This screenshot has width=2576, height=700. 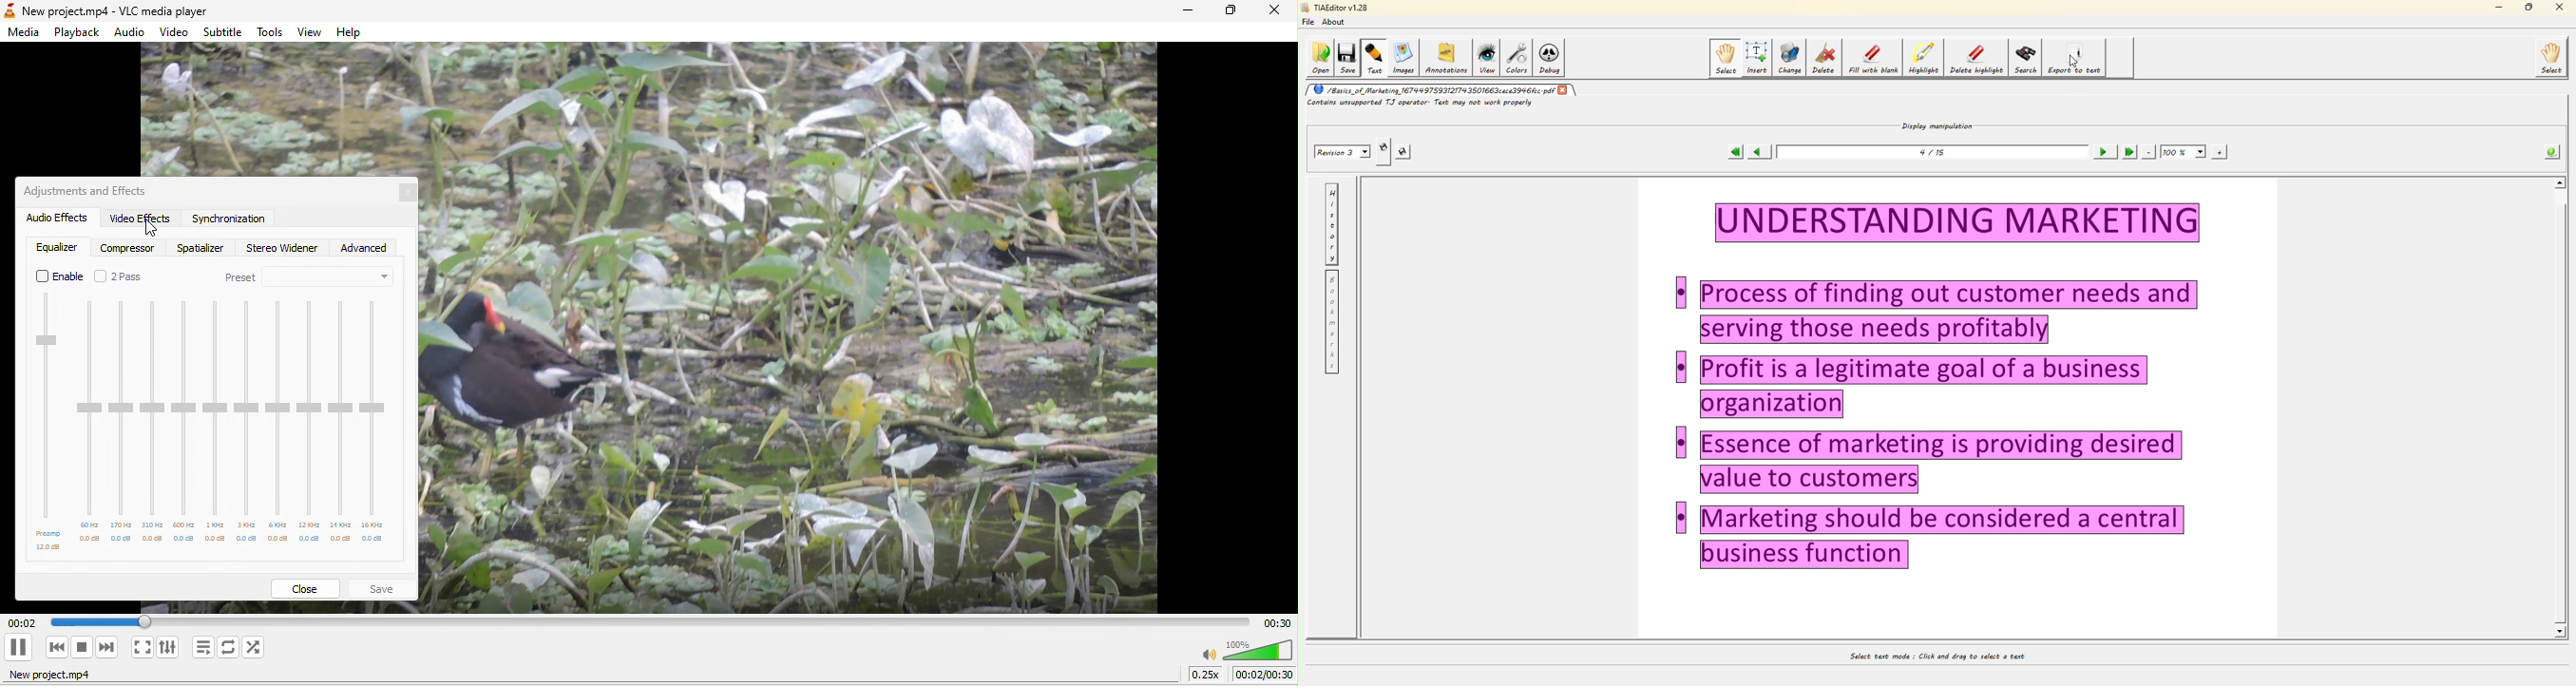 What do you see at coordinates (807, 332) in the screenshot?
I see `image` at bounding box center [807, 332].